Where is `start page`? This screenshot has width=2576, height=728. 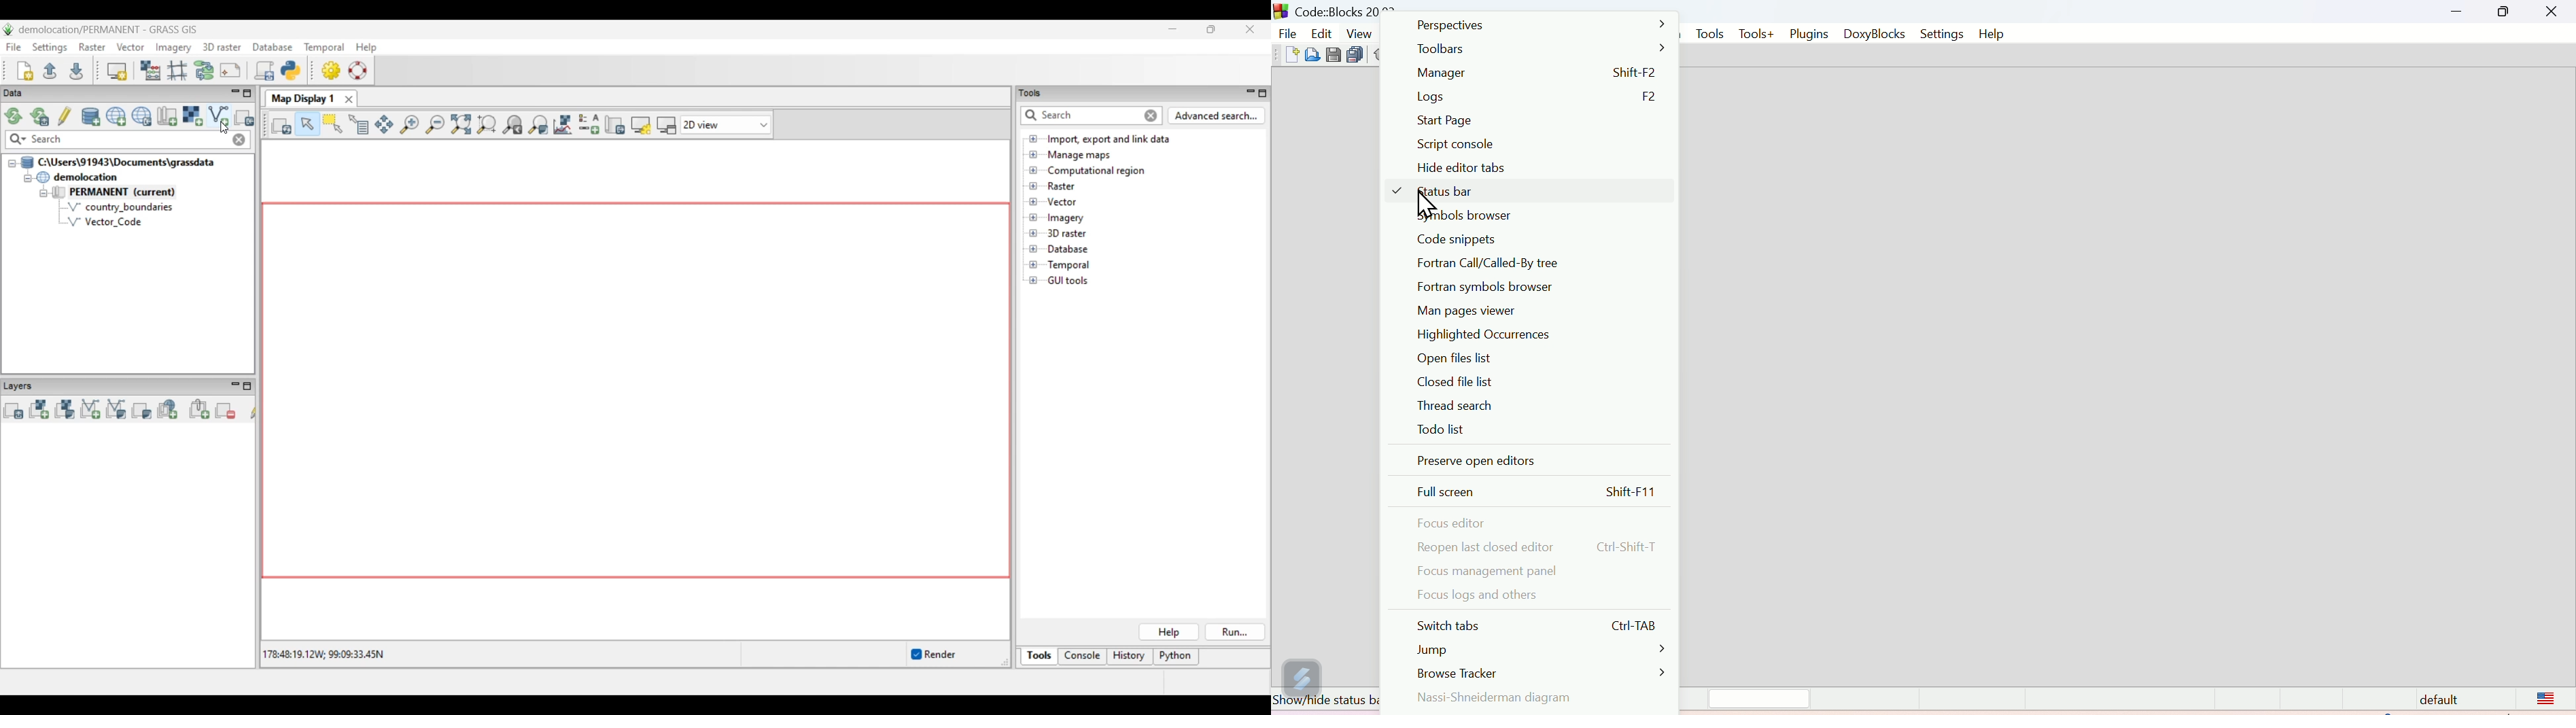 start page is located at coordinates (1489, 122).